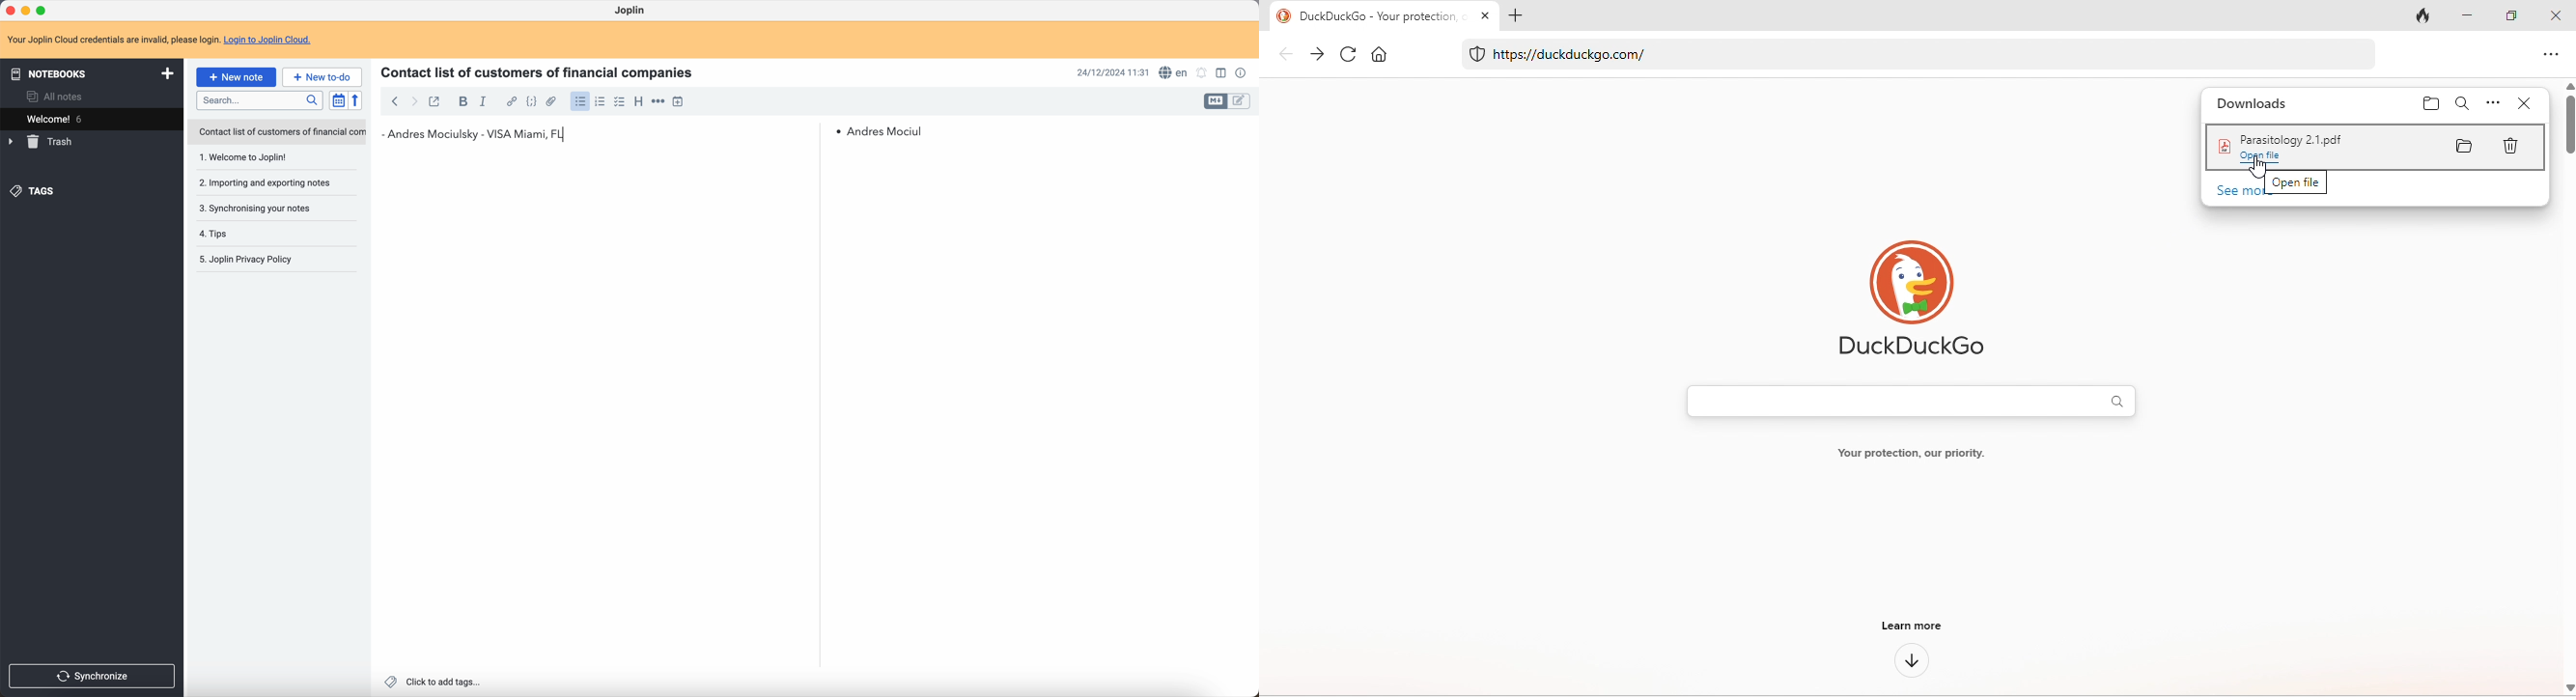  What do you see at coordinates (9, 9) in the screenshot?
I see `close Joplin` at bounding box center [9, 9].